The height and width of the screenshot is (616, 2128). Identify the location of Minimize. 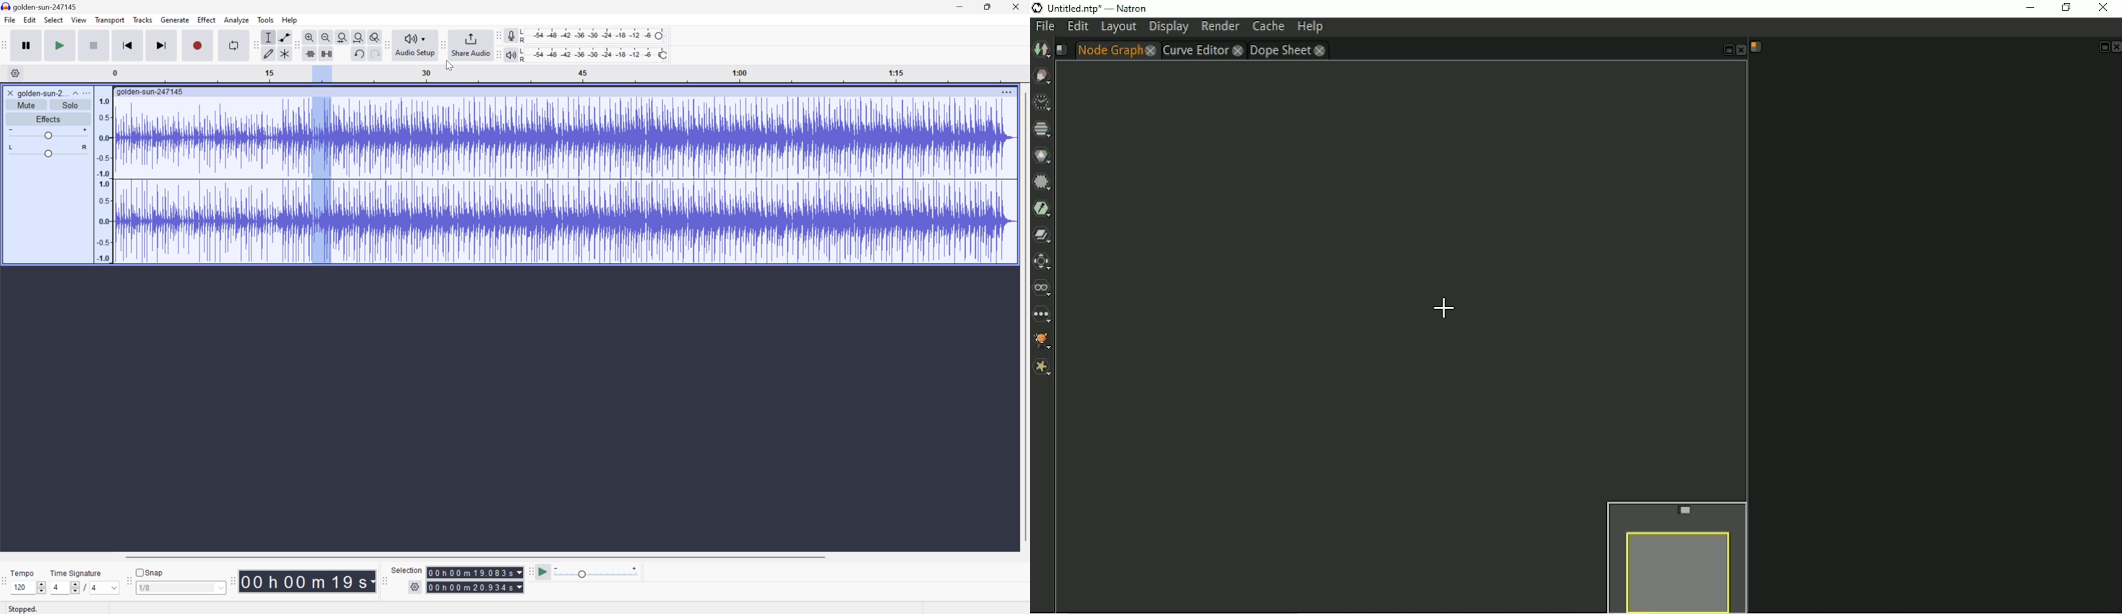
(959, 6).